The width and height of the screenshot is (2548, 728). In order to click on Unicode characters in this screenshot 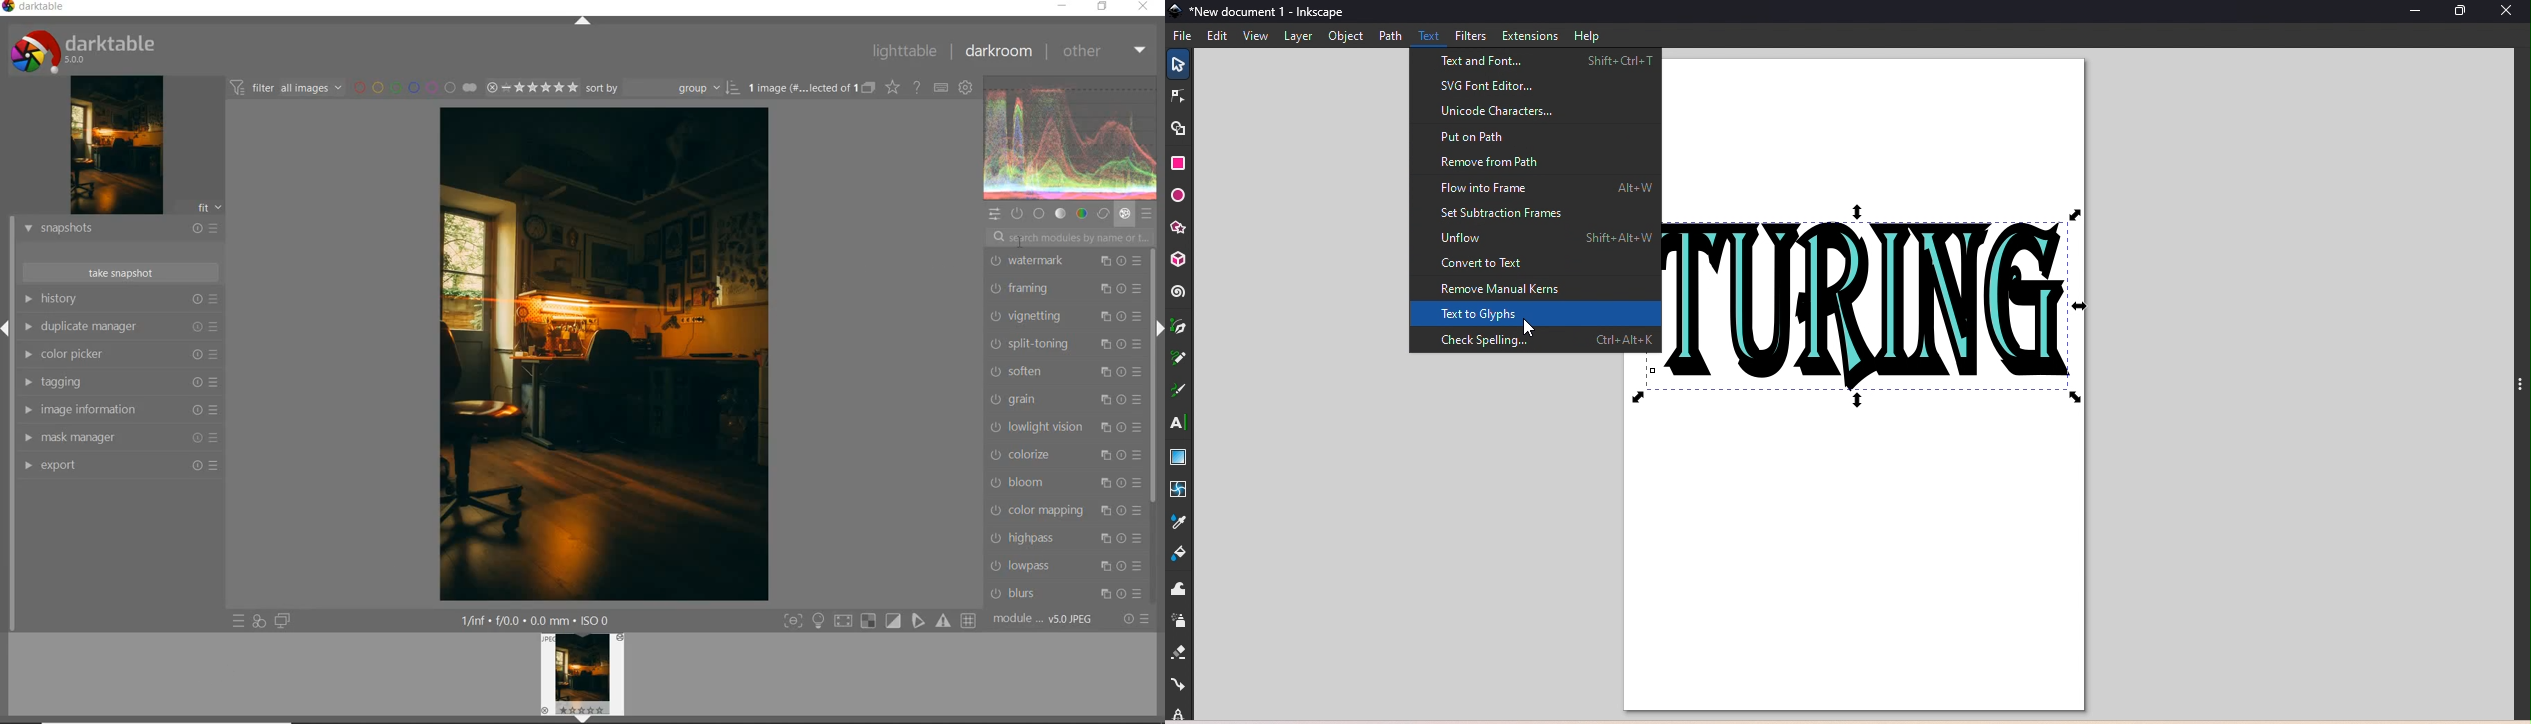, I will do `click(1534, 111)`.